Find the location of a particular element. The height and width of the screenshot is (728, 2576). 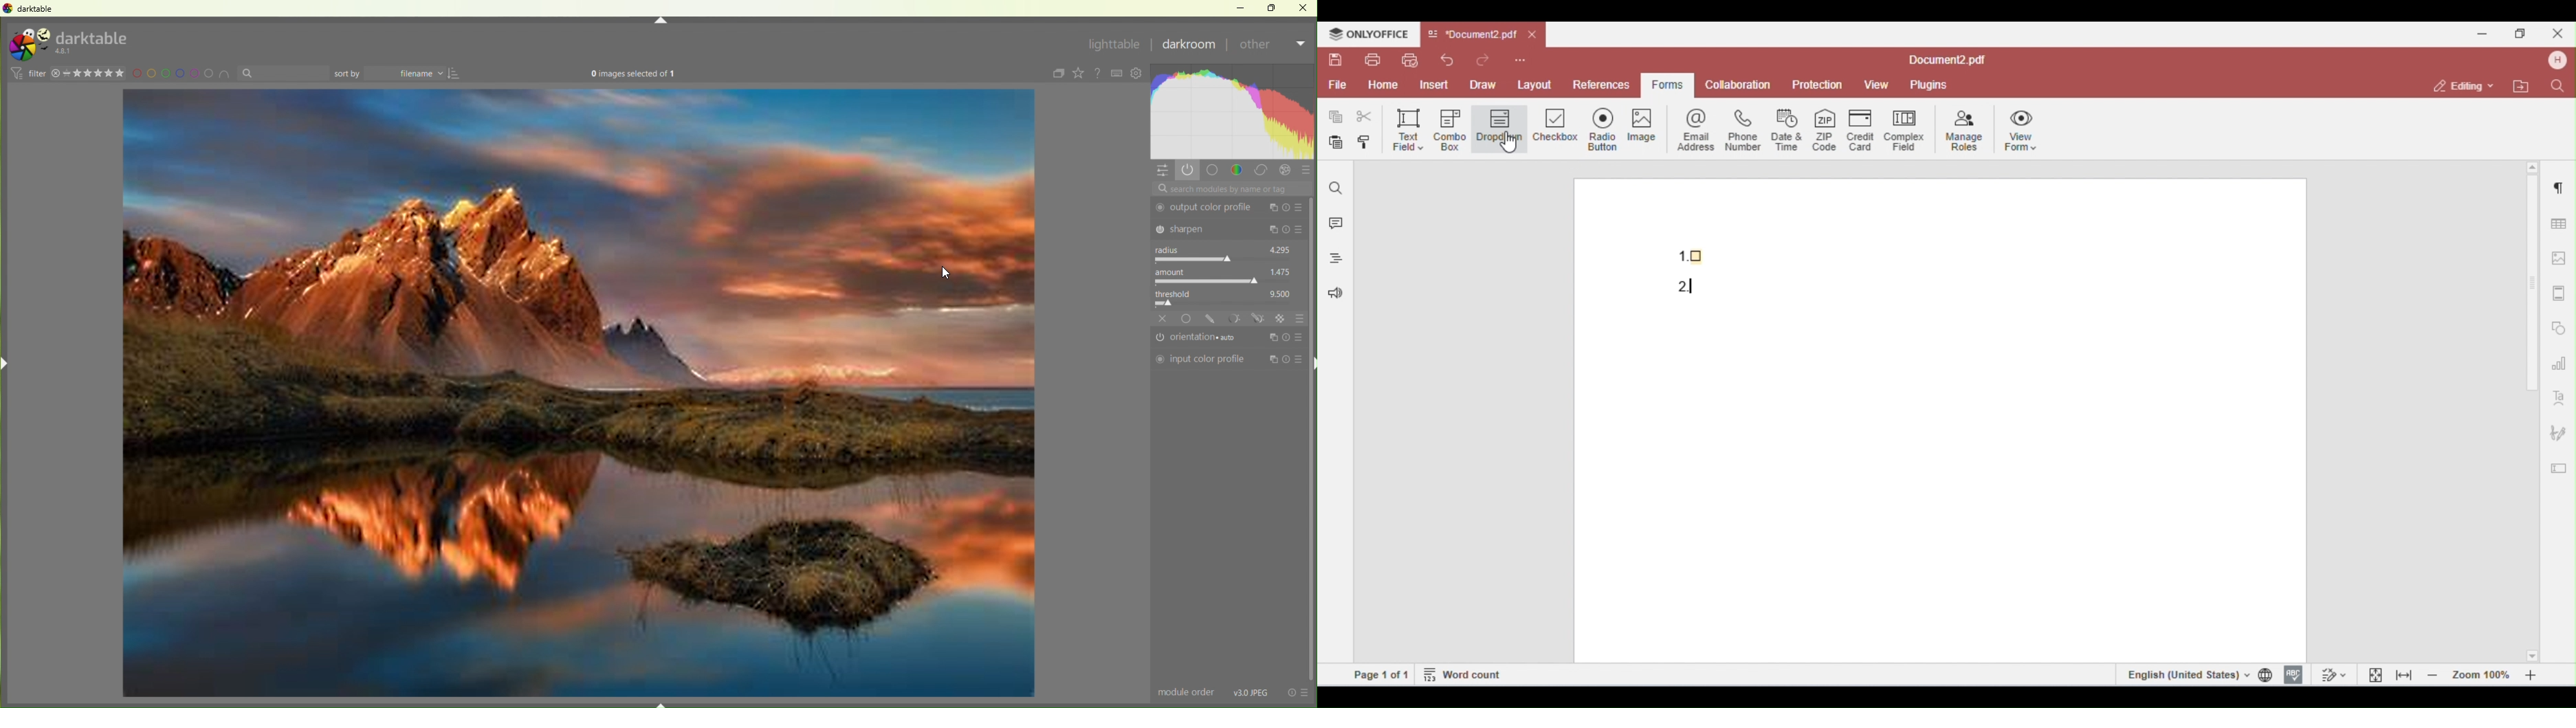

tool is located at coordinates (1259, 318).